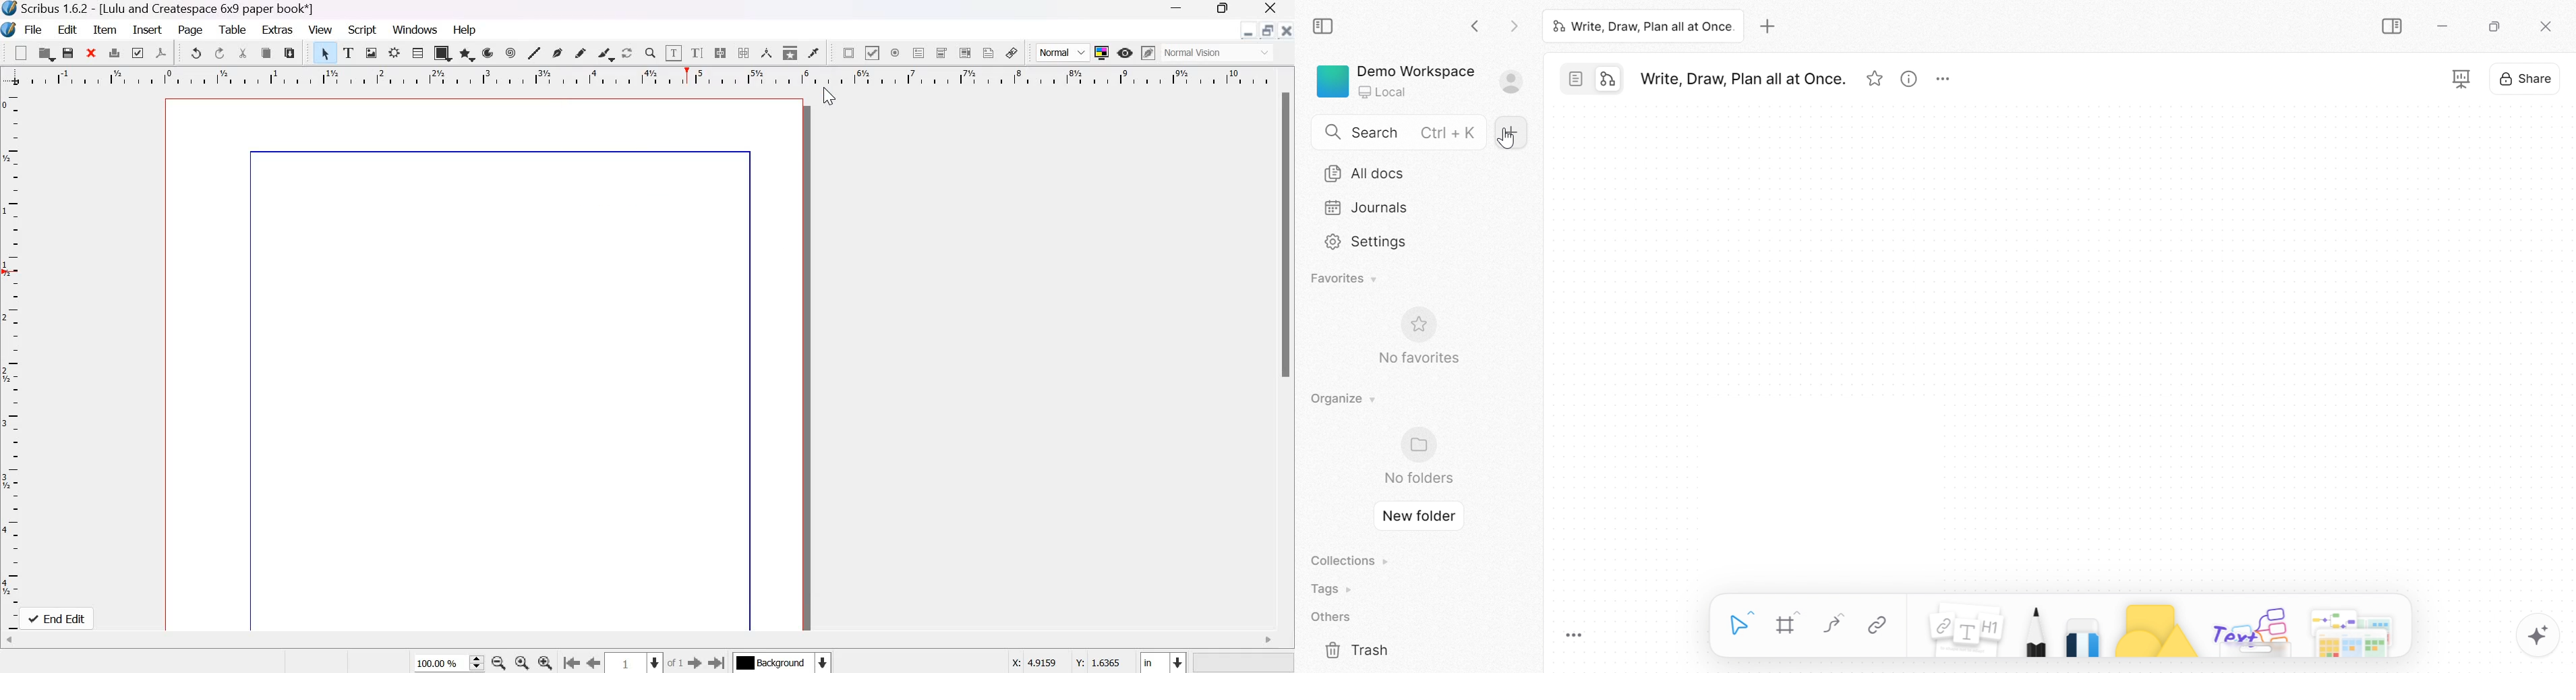 The width and height of the screenshot is (2576, 700). What do you see at coordinates (631, 663) in the screenshot?
I see `Select the current page` at bounding box center [631, 663].